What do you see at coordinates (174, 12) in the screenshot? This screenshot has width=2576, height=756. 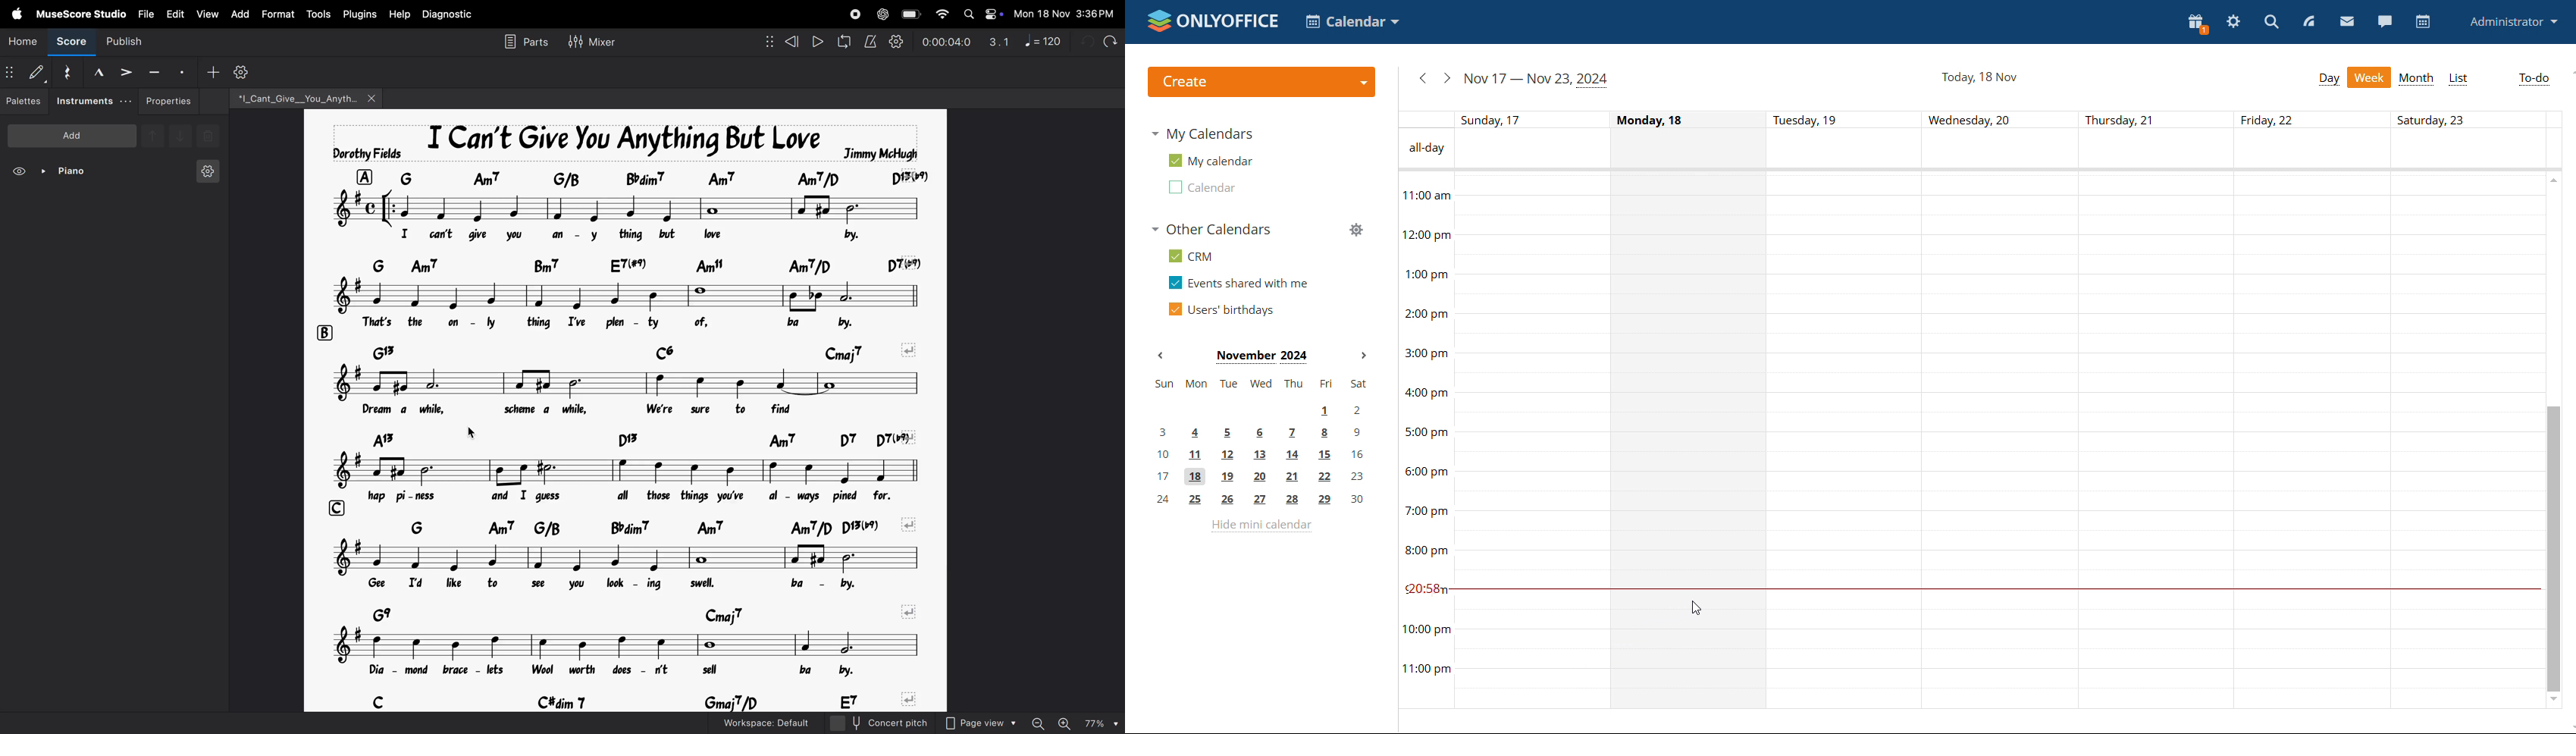 I see `edit` at bounding box center [174, 12].